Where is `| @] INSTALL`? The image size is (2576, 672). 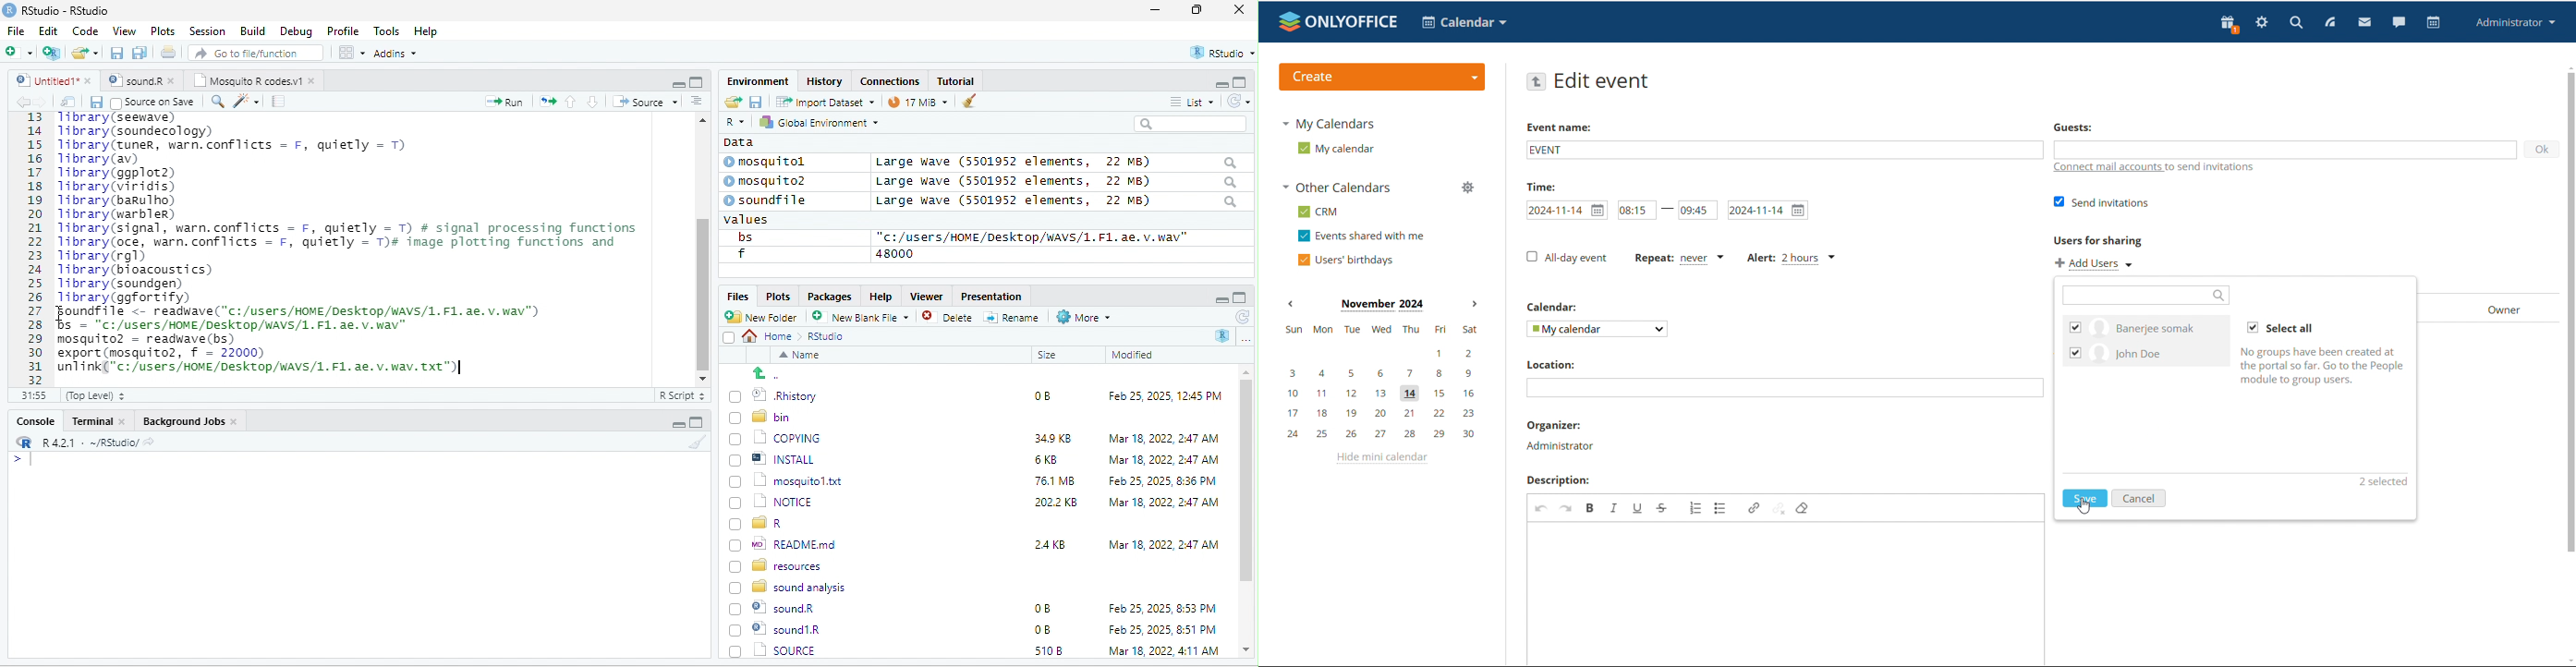
| @] INSTALL is located at coordinates (775, 458).